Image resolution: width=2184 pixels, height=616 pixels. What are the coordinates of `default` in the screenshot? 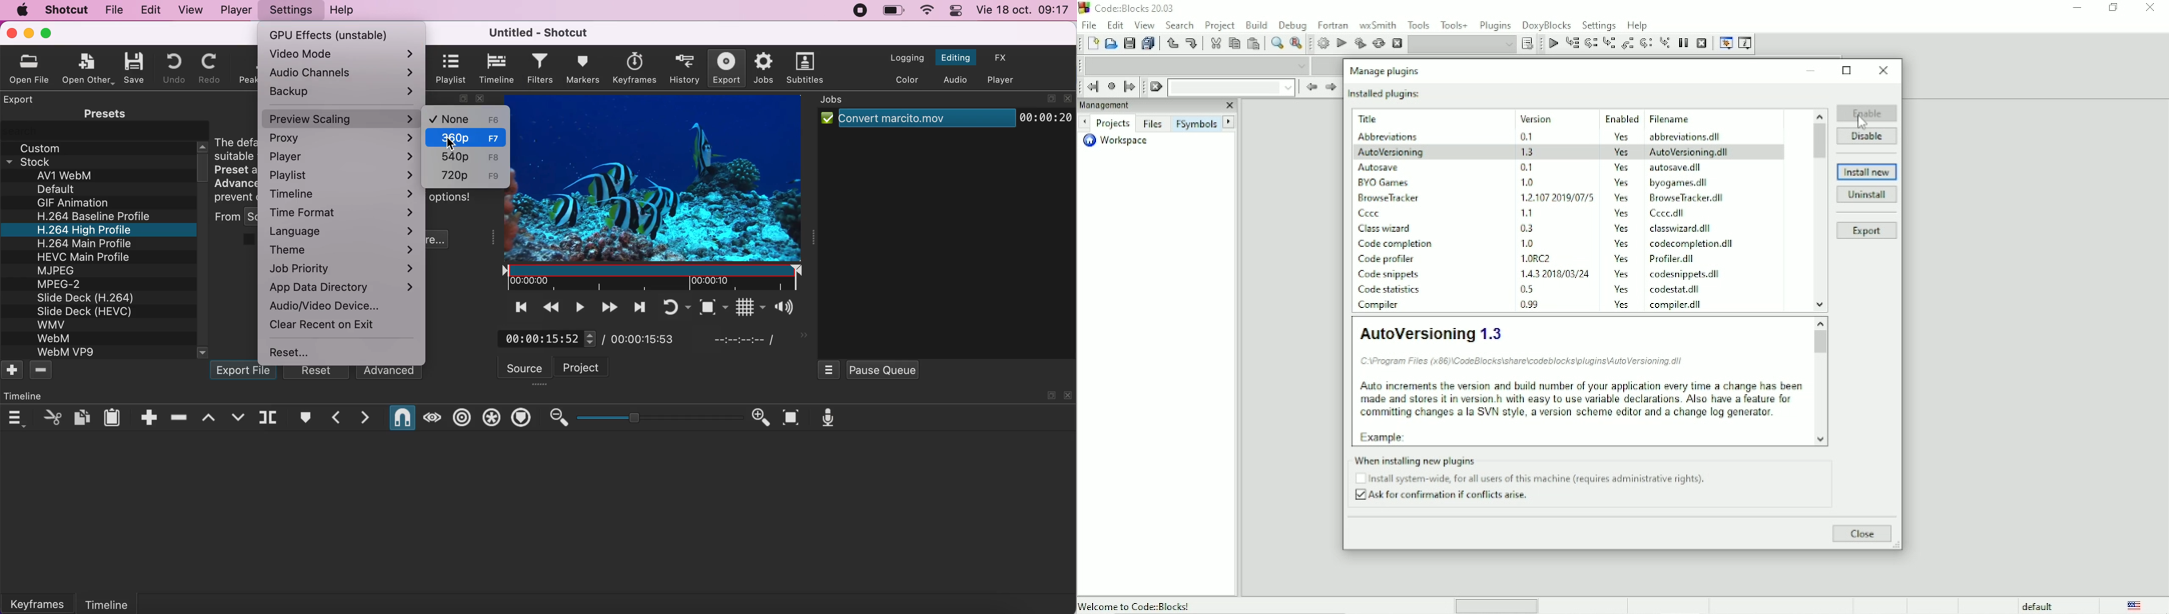 It's located at (2037, 606).